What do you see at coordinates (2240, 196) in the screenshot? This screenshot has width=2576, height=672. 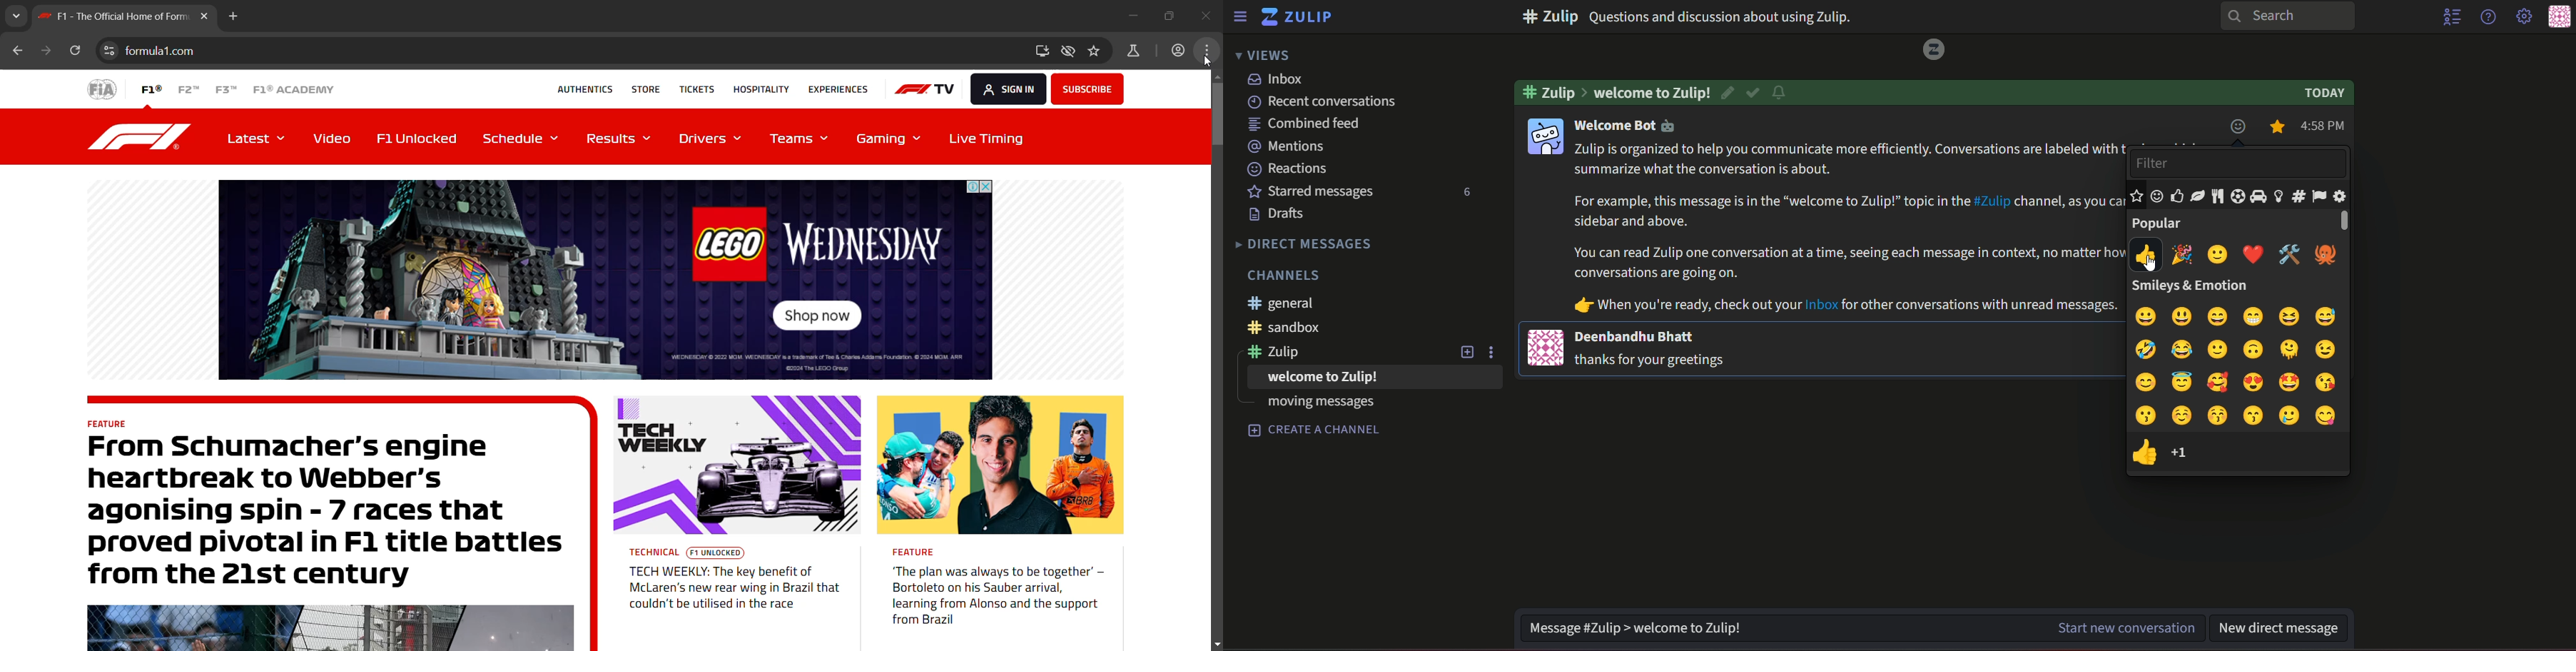 I see `icons` at bounding box center [2240, 196].